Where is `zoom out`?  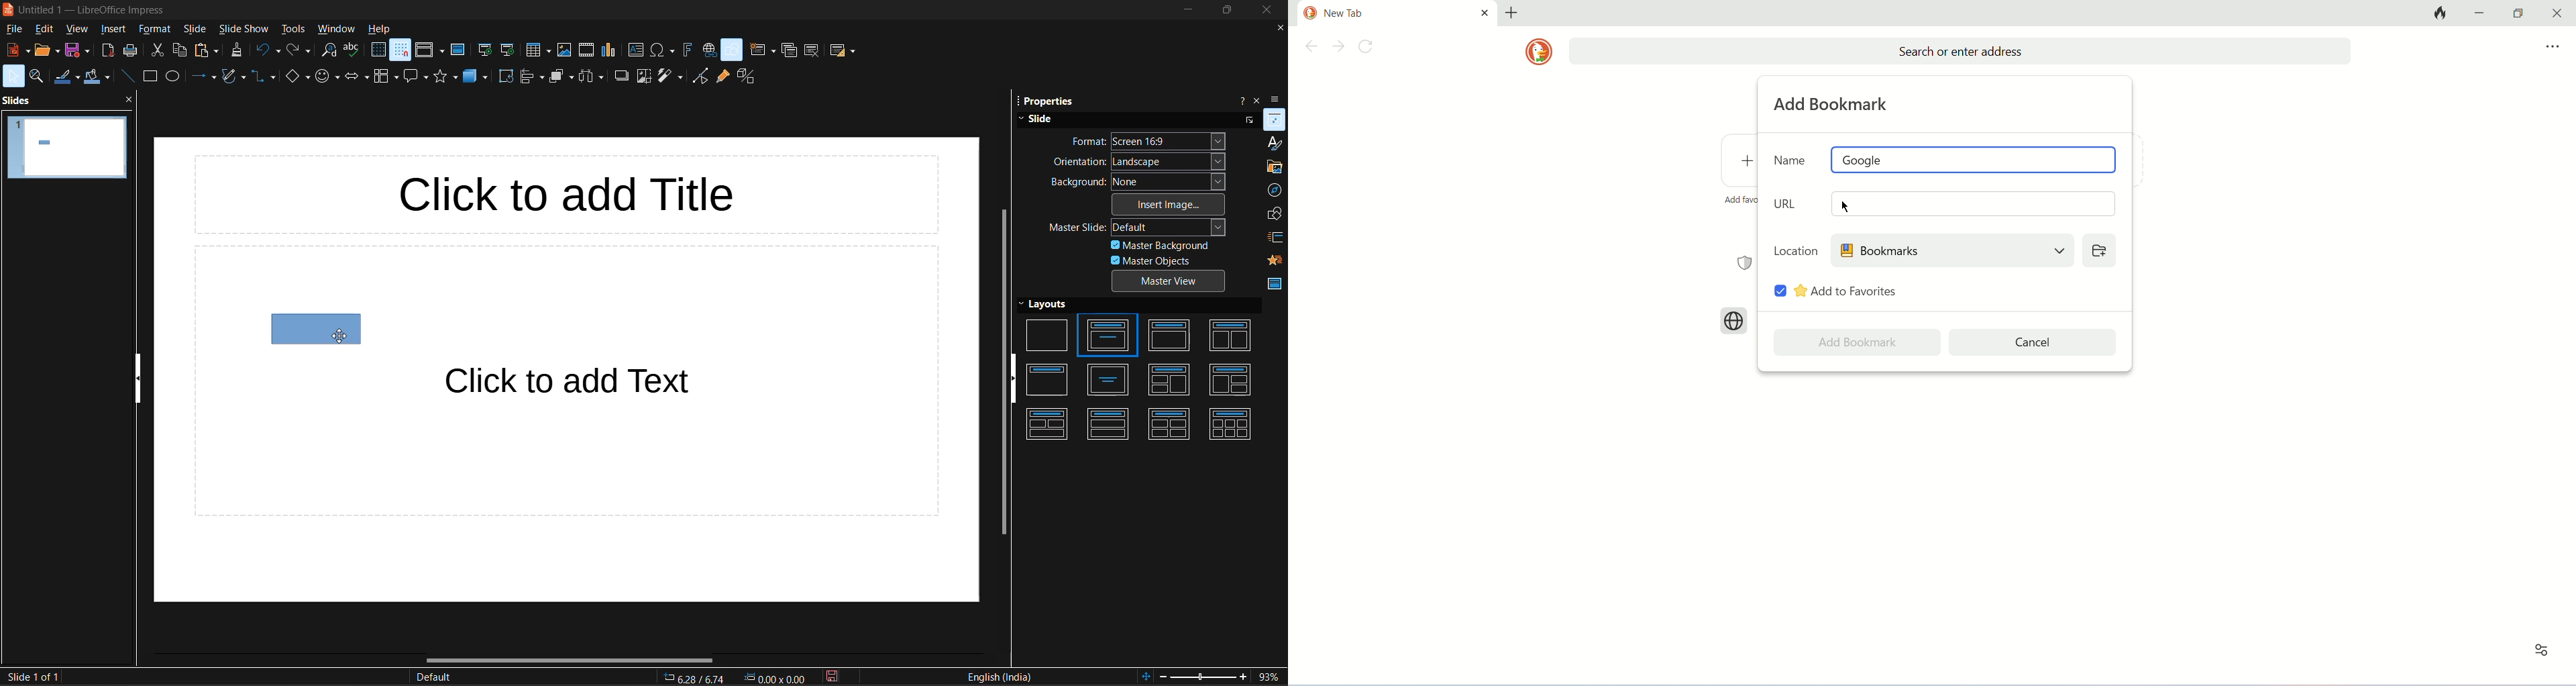 zoom out is located at coordinates (1164, 676).